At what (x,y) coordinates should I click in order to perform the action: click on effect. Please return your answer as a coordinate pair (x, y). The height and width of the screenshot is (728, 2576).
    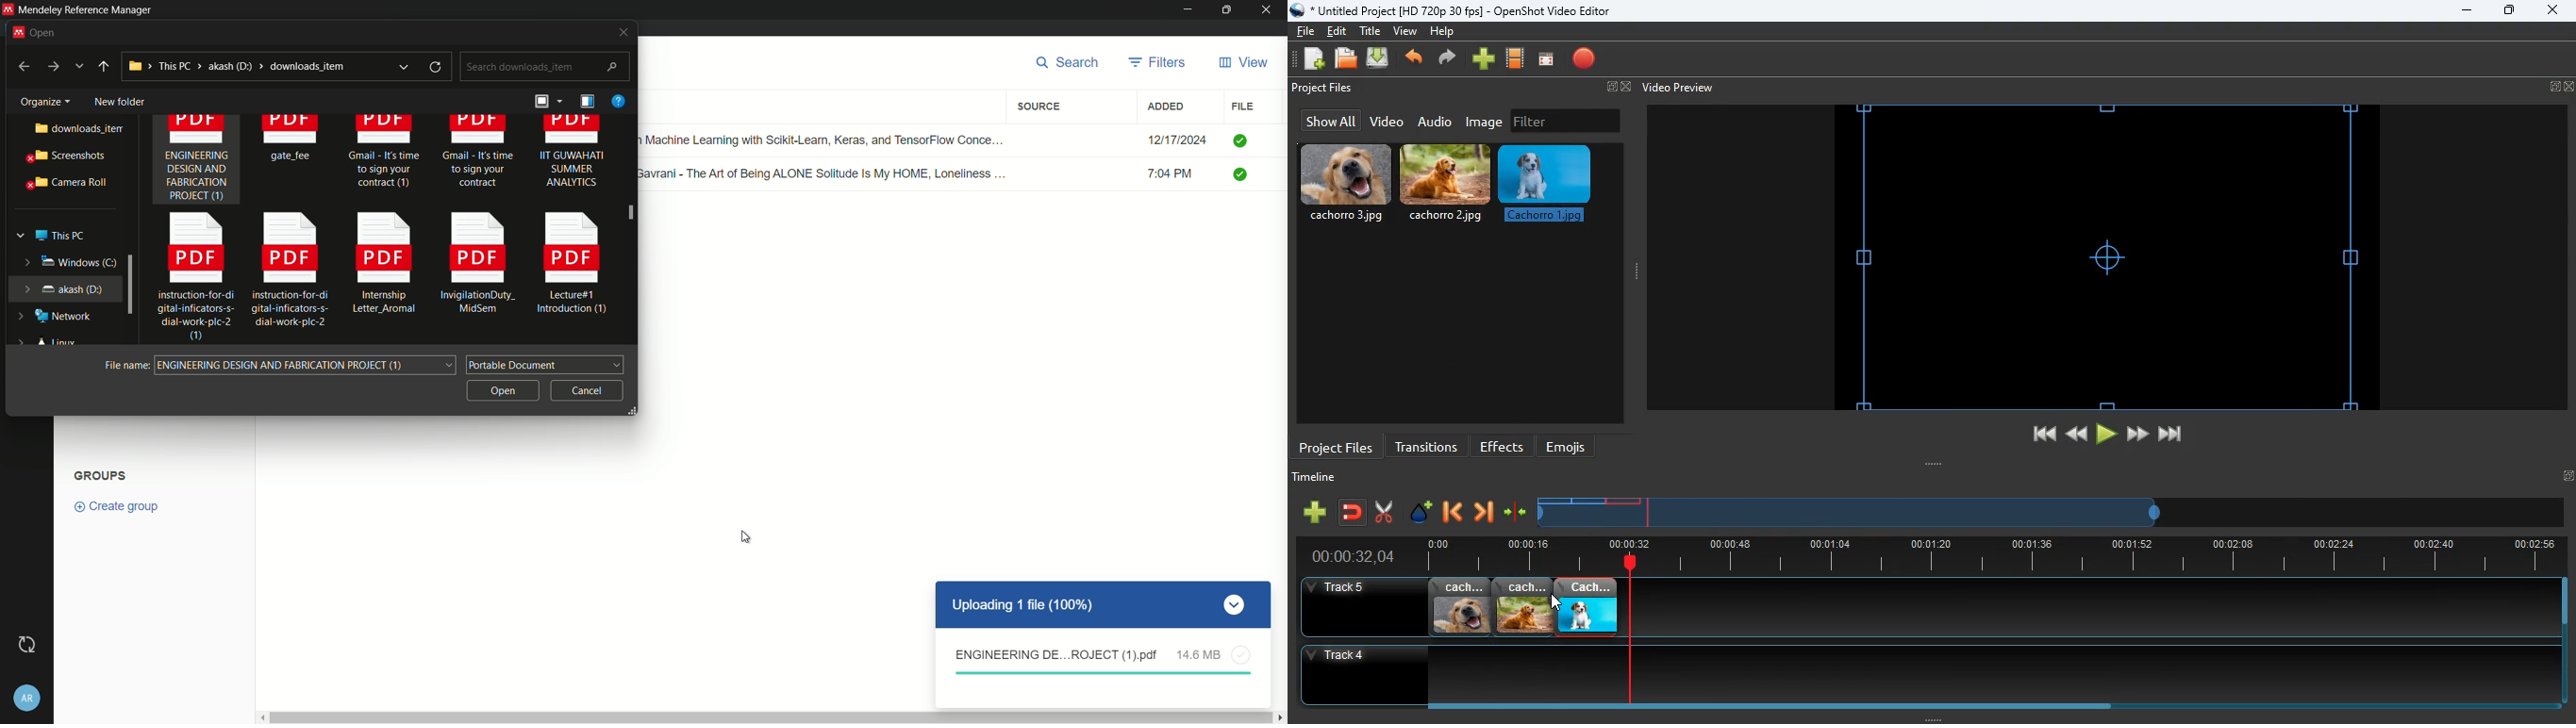
    Looking at the image, I should click on (1421, 514).